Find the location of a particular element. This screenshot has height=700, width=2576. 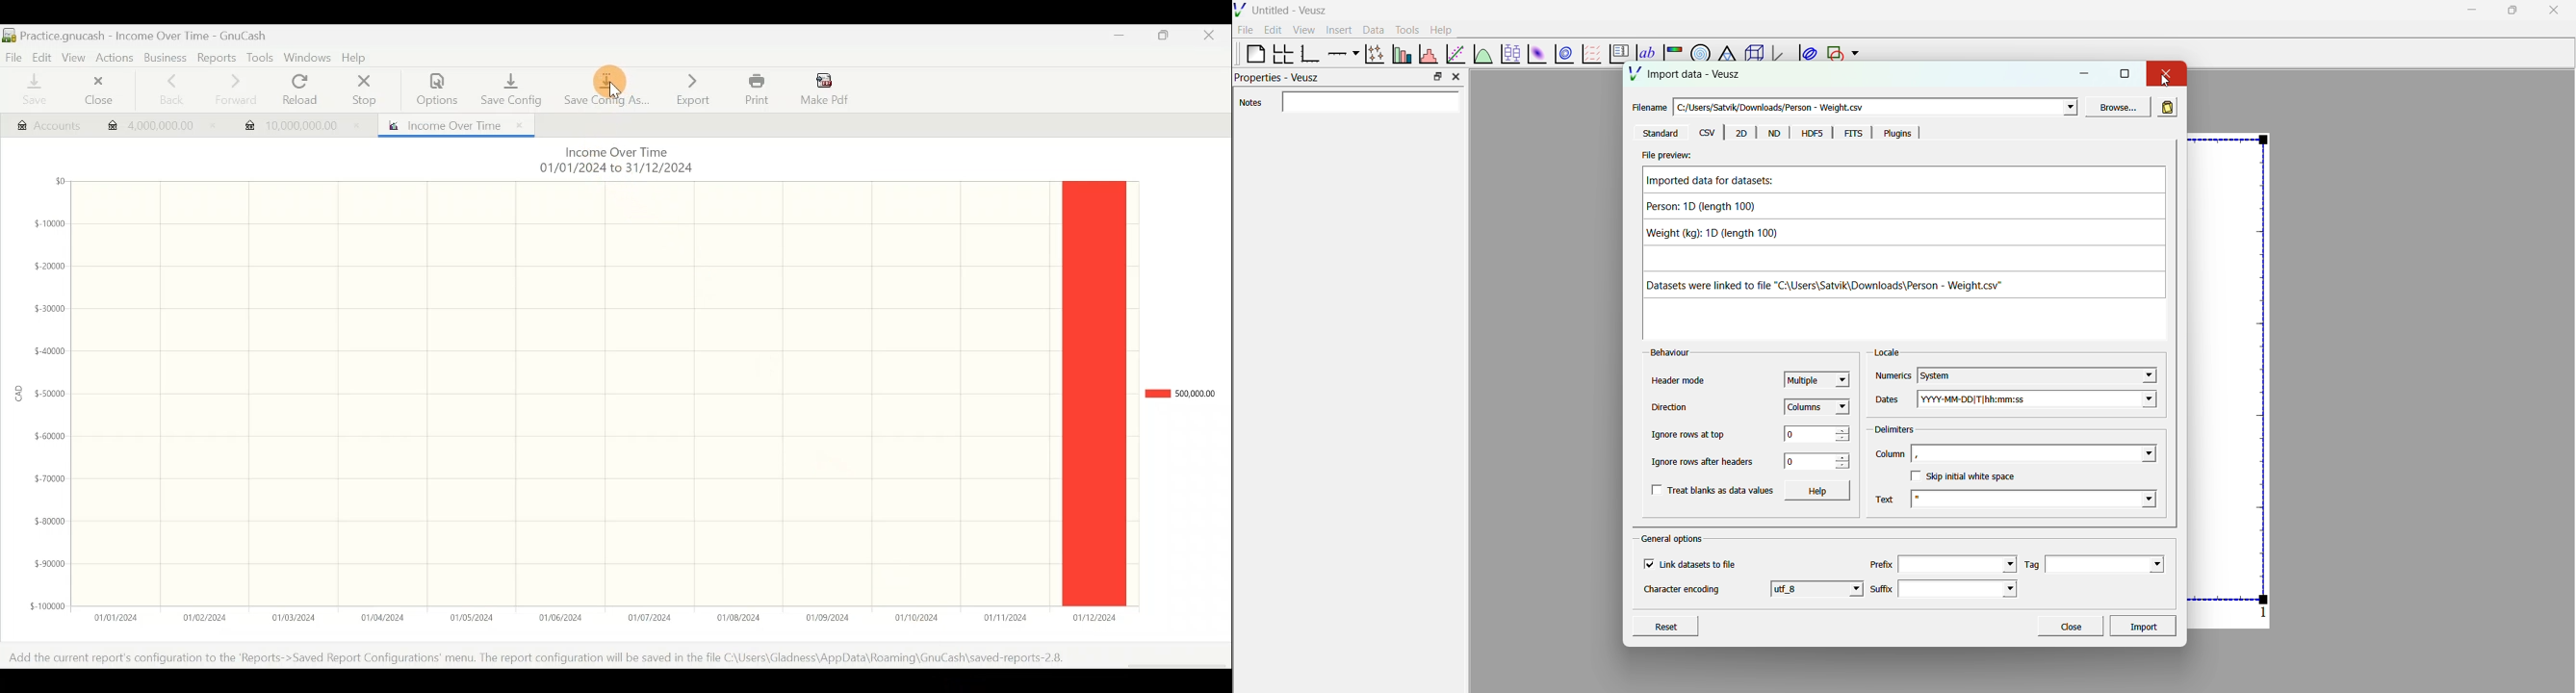

Numerics is located at coordinates (1892, 370).